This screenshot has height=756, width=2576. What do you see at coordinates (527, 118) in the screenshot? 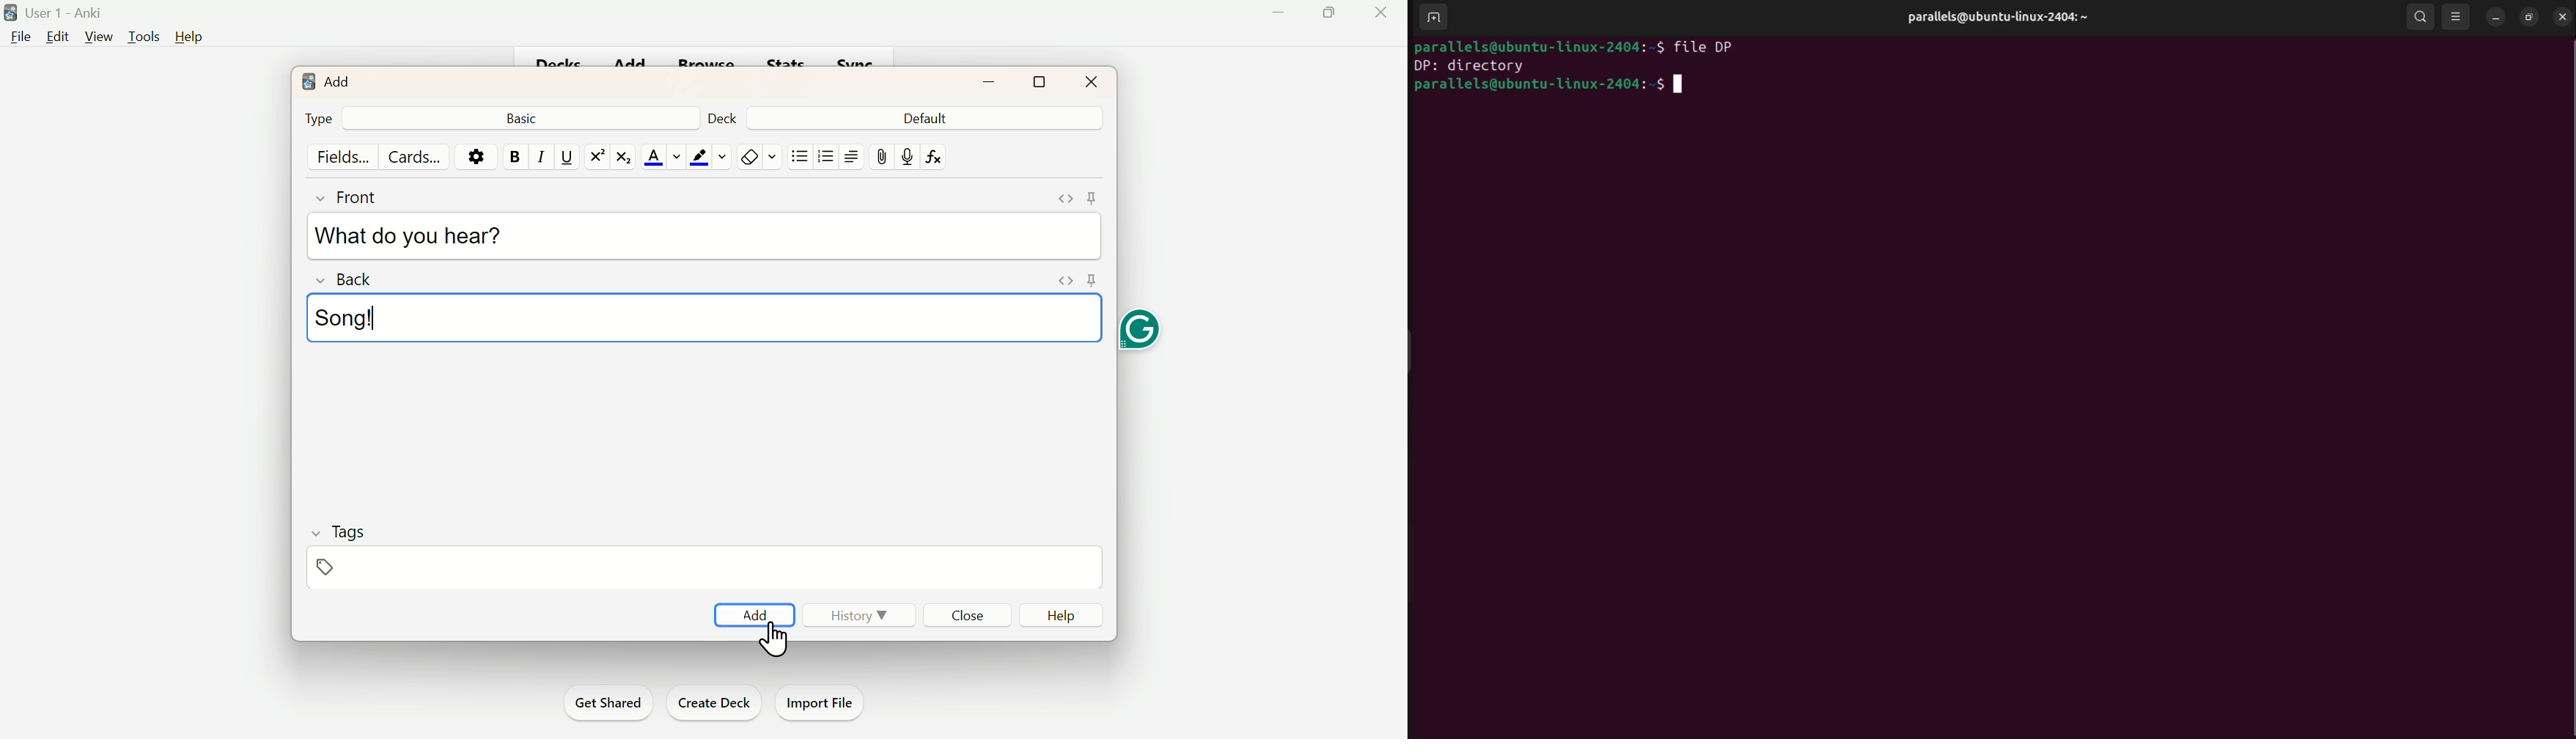
I see `Basic` at bounding box center [527, 118].